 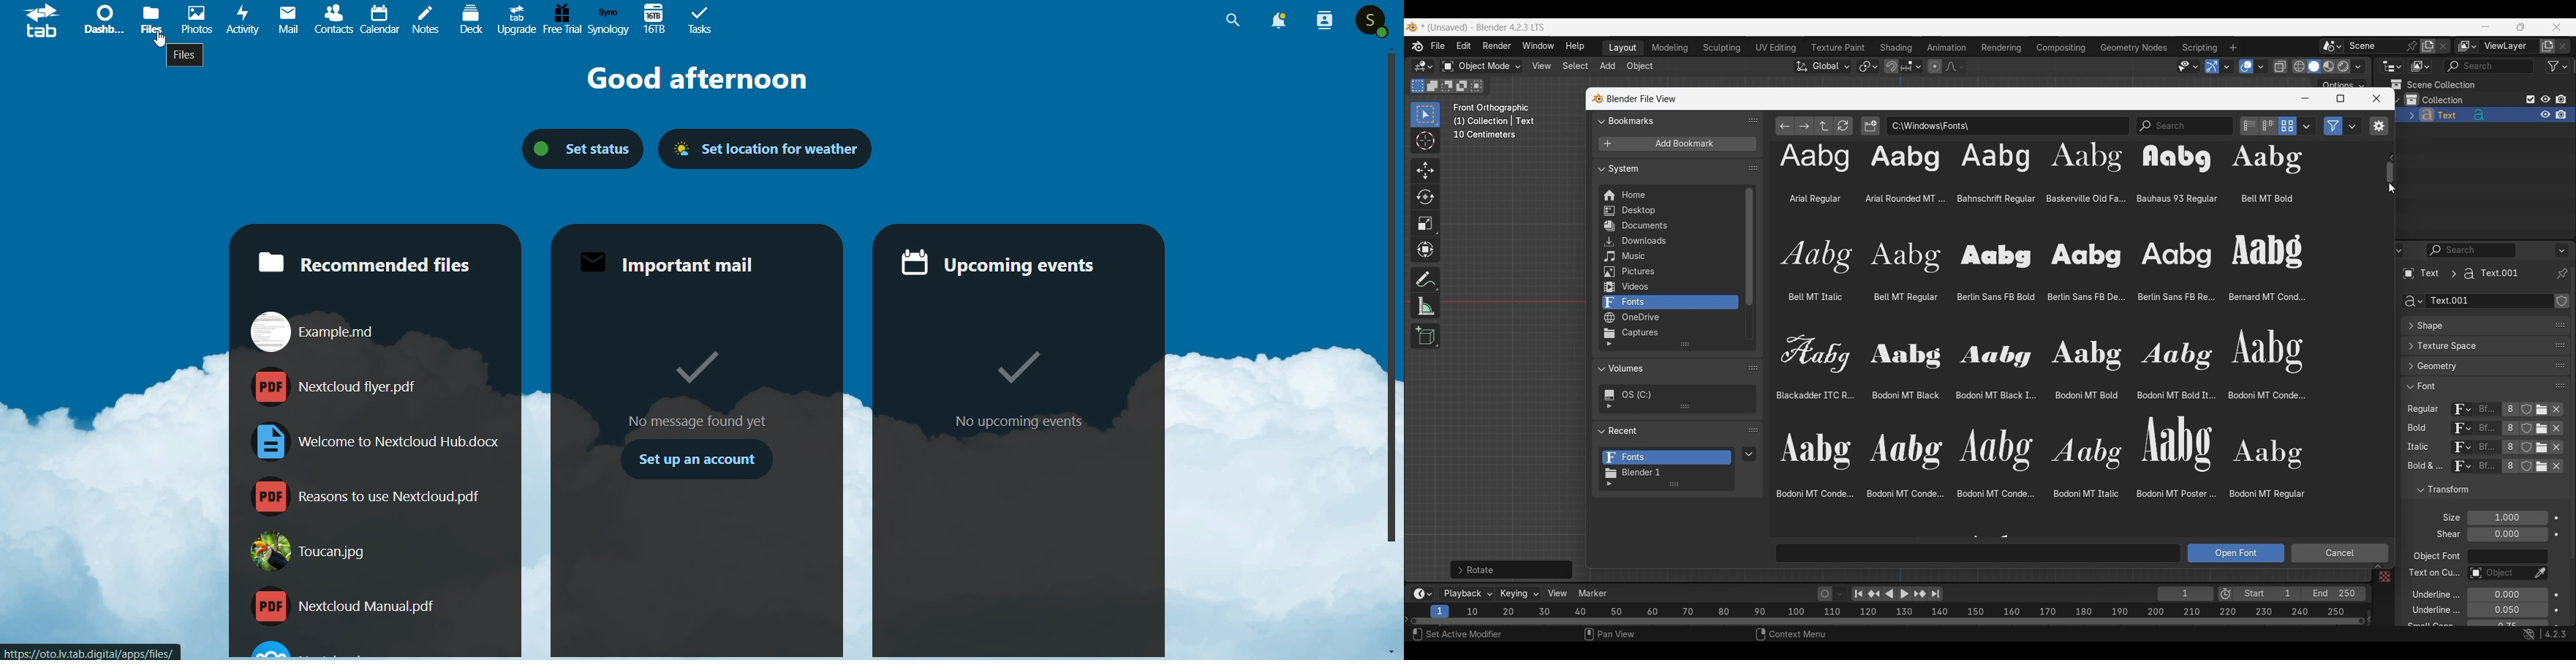 What do you see at coordinates (285, 22) in the screenshot?
I see `mail` at bounding box center [285, 22].